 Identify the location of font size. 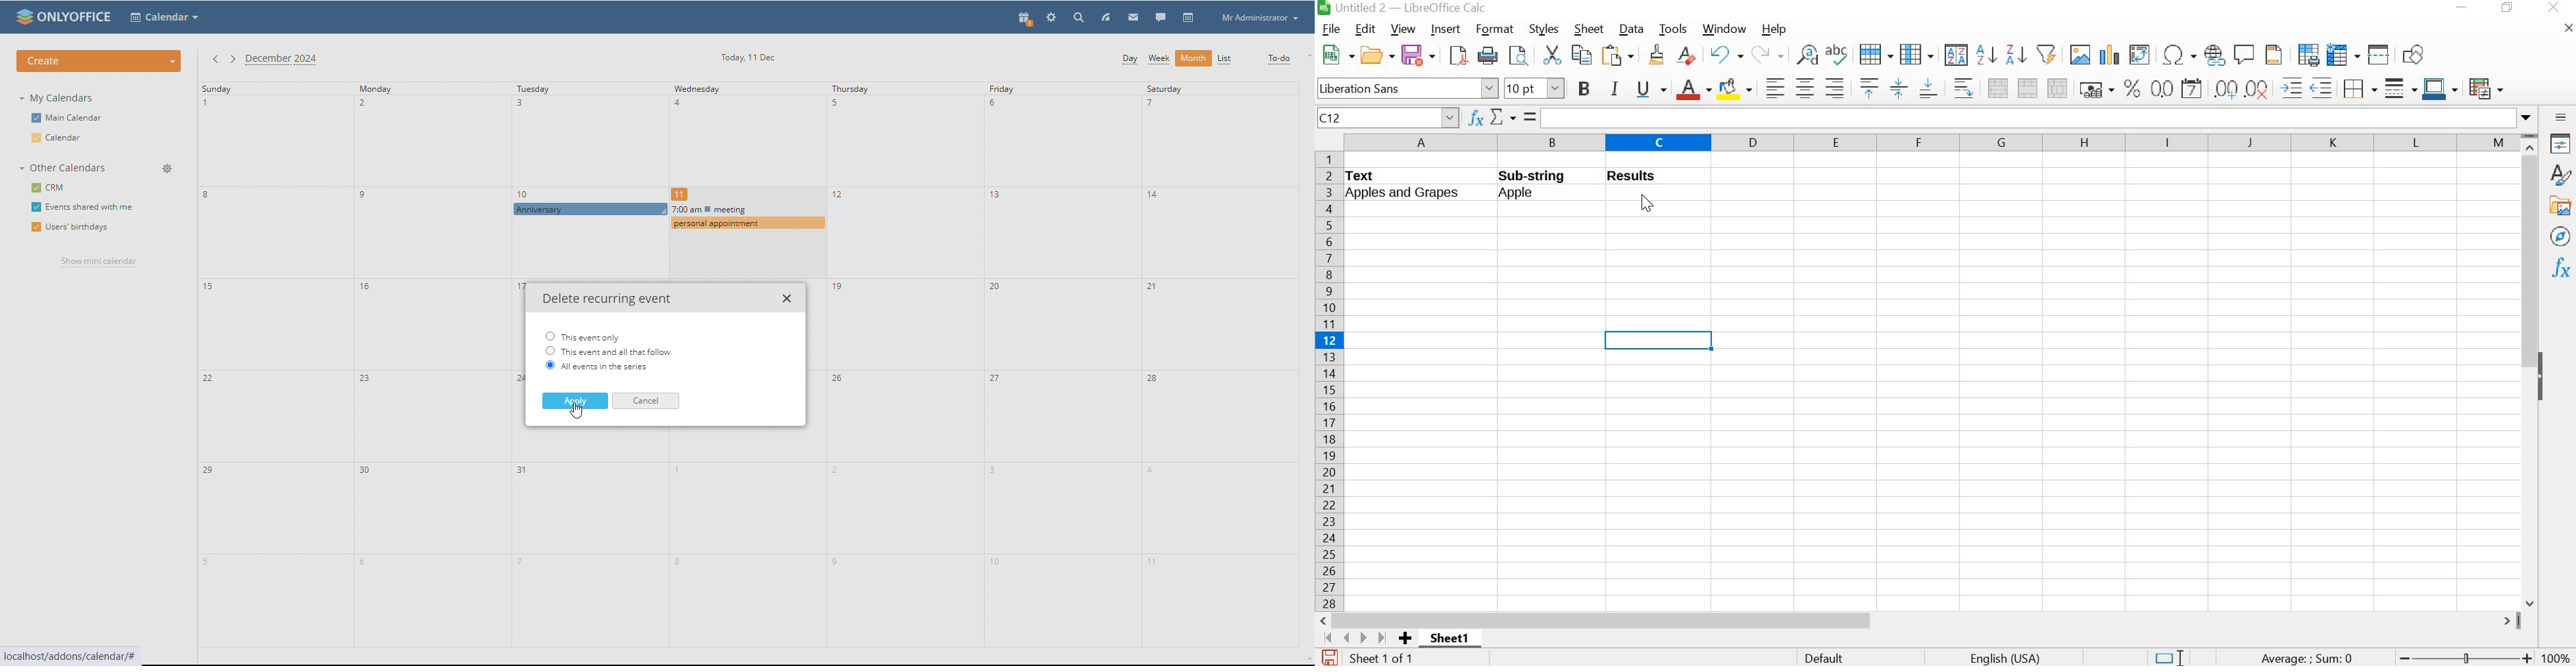
(1534, 88).